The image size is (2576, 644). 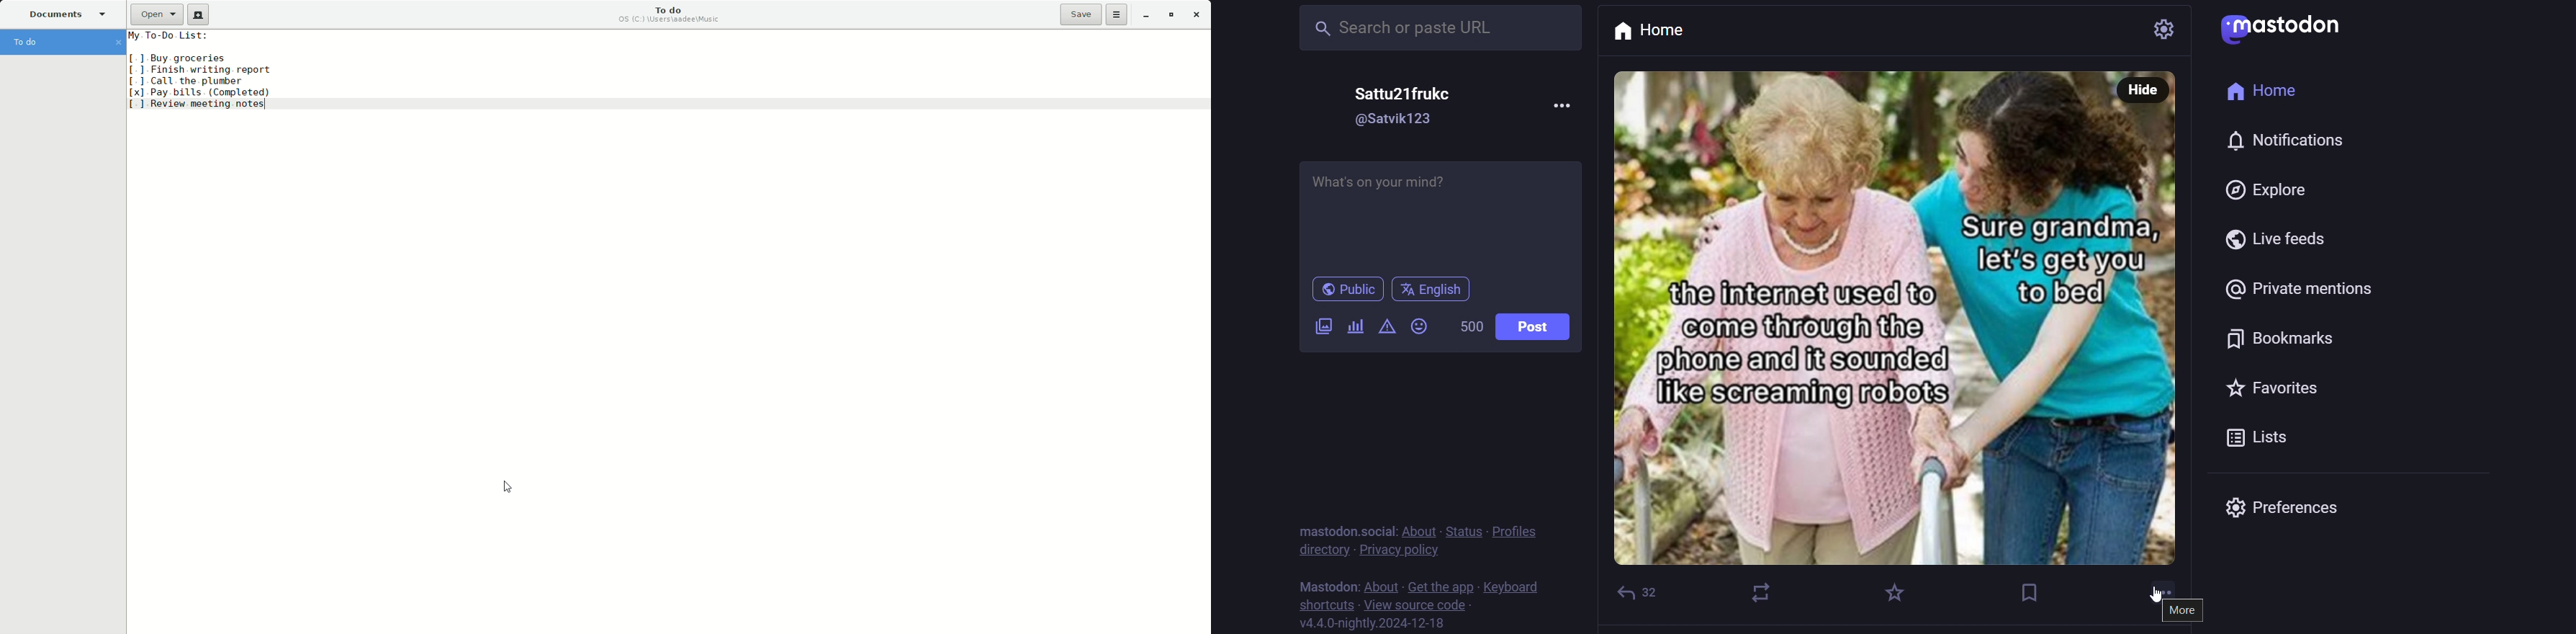 I want to click on Save, so click(x=1080, y=15).